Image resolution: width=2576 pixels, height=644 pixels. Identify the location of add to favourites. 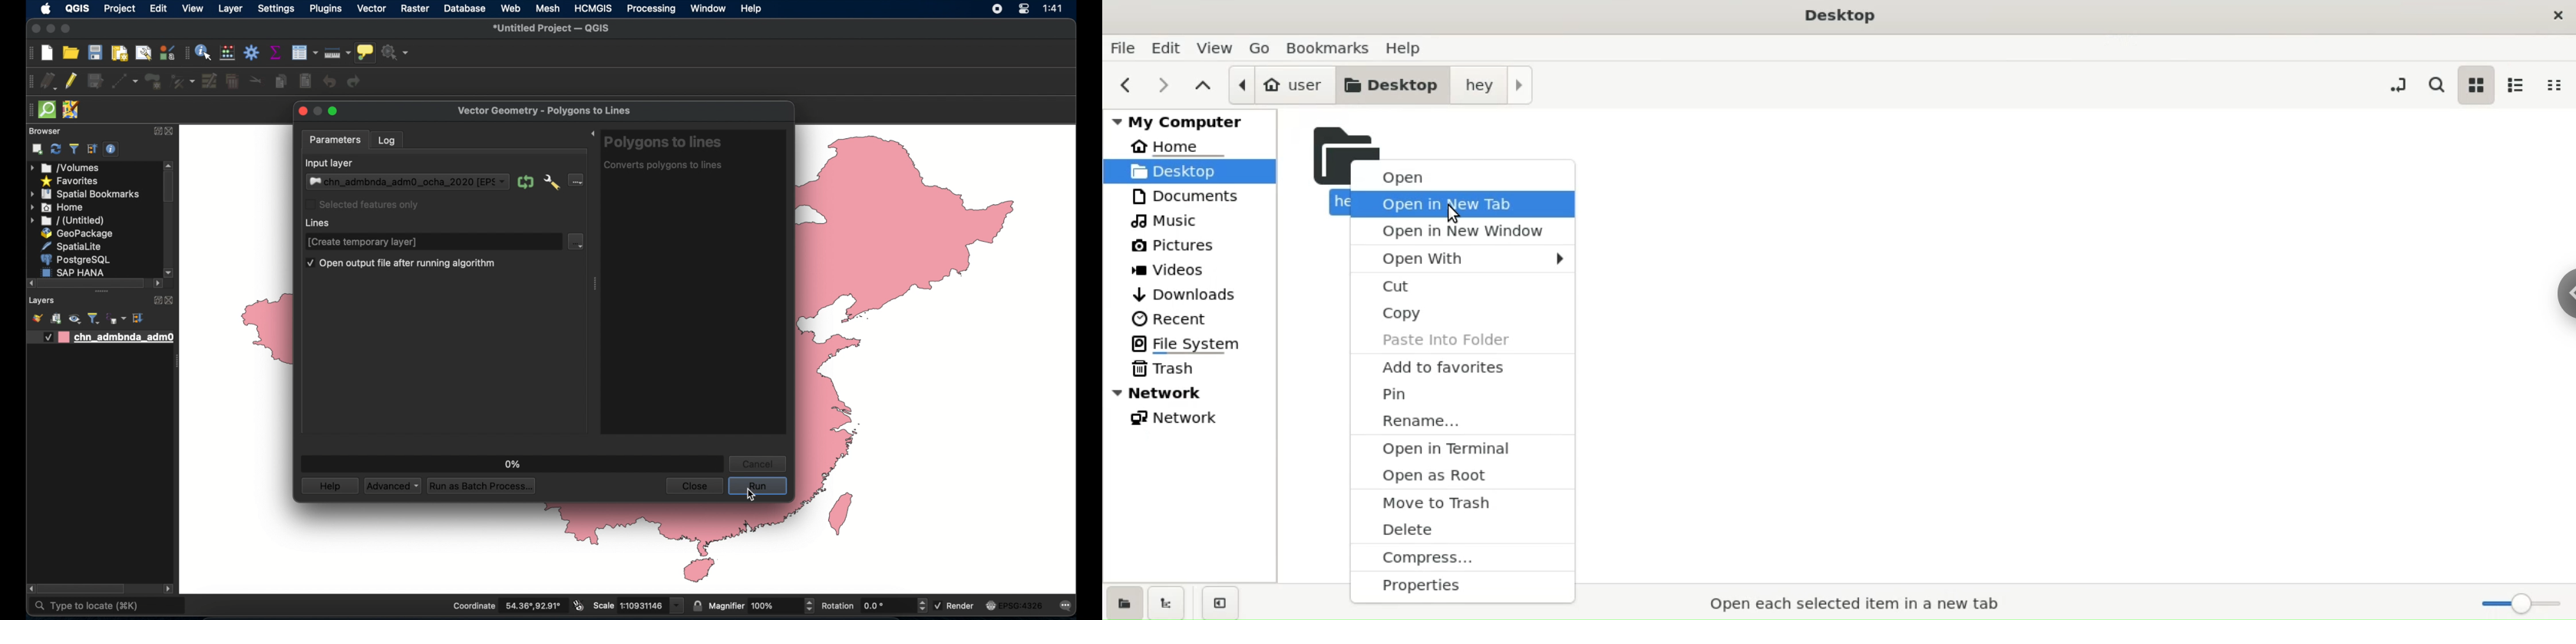
(1465, 368).